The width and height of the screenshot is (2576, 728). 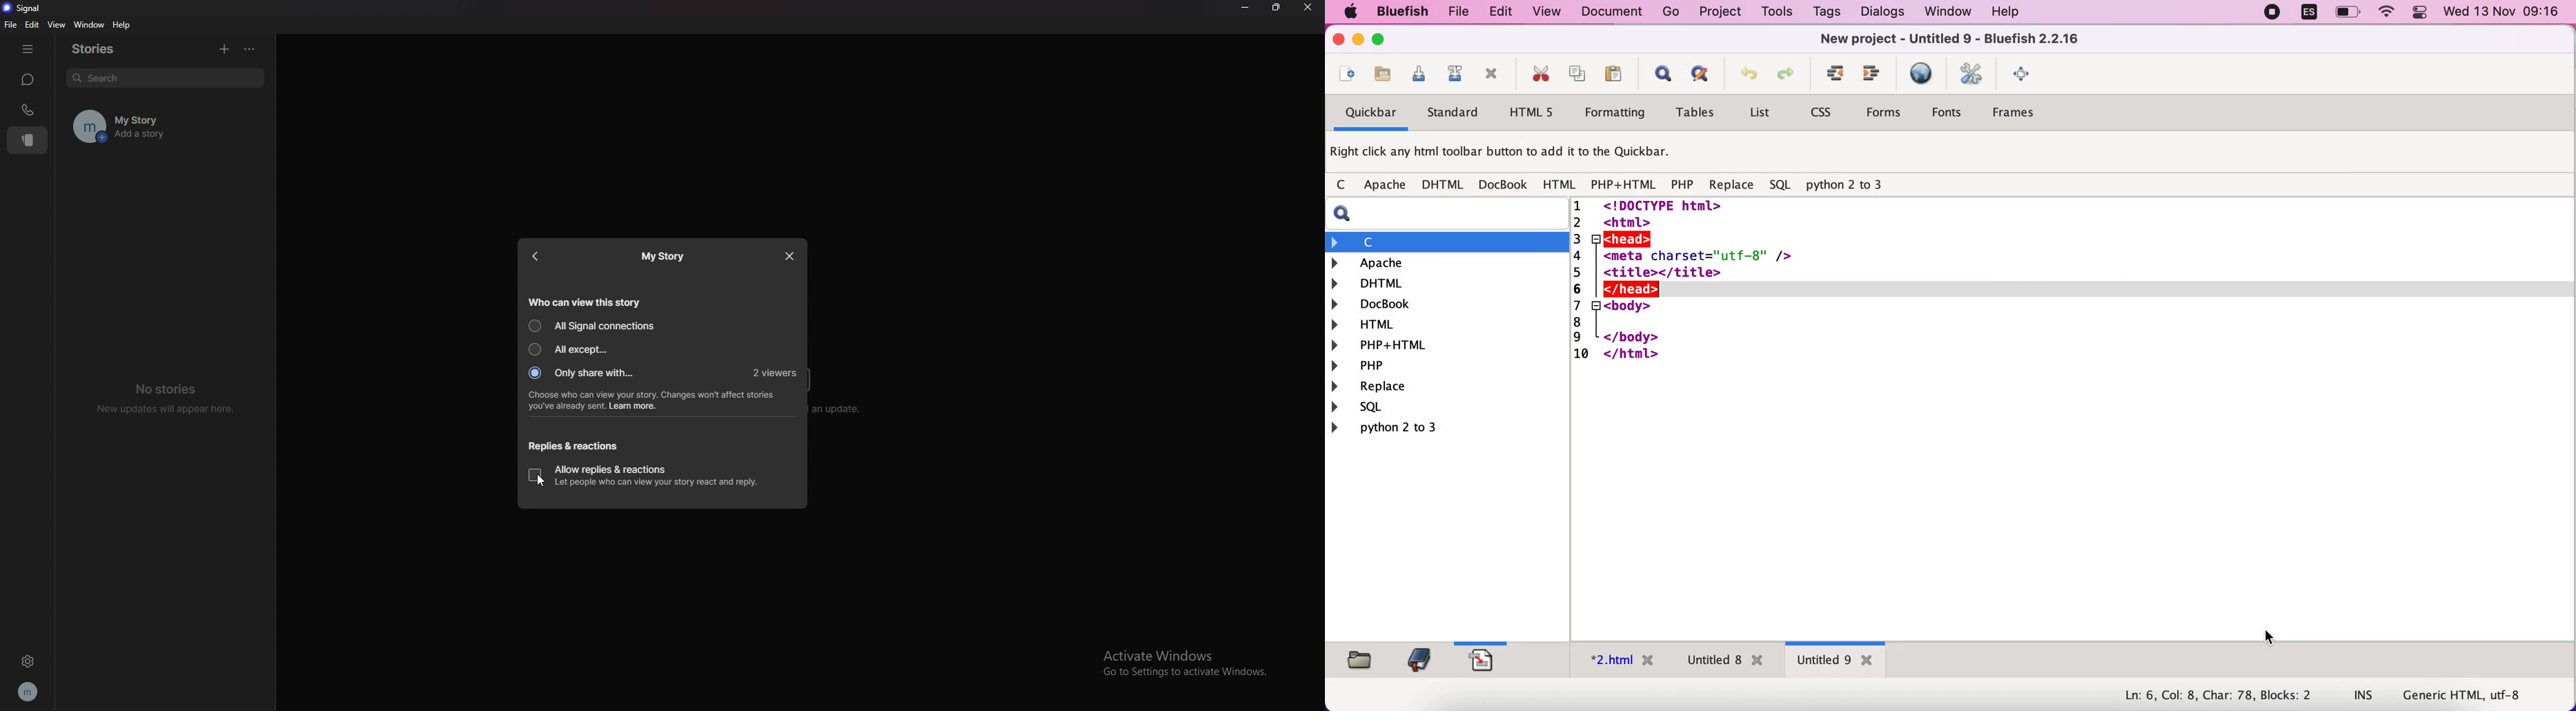 I want to click on redo, so click(x=1785, y=78).